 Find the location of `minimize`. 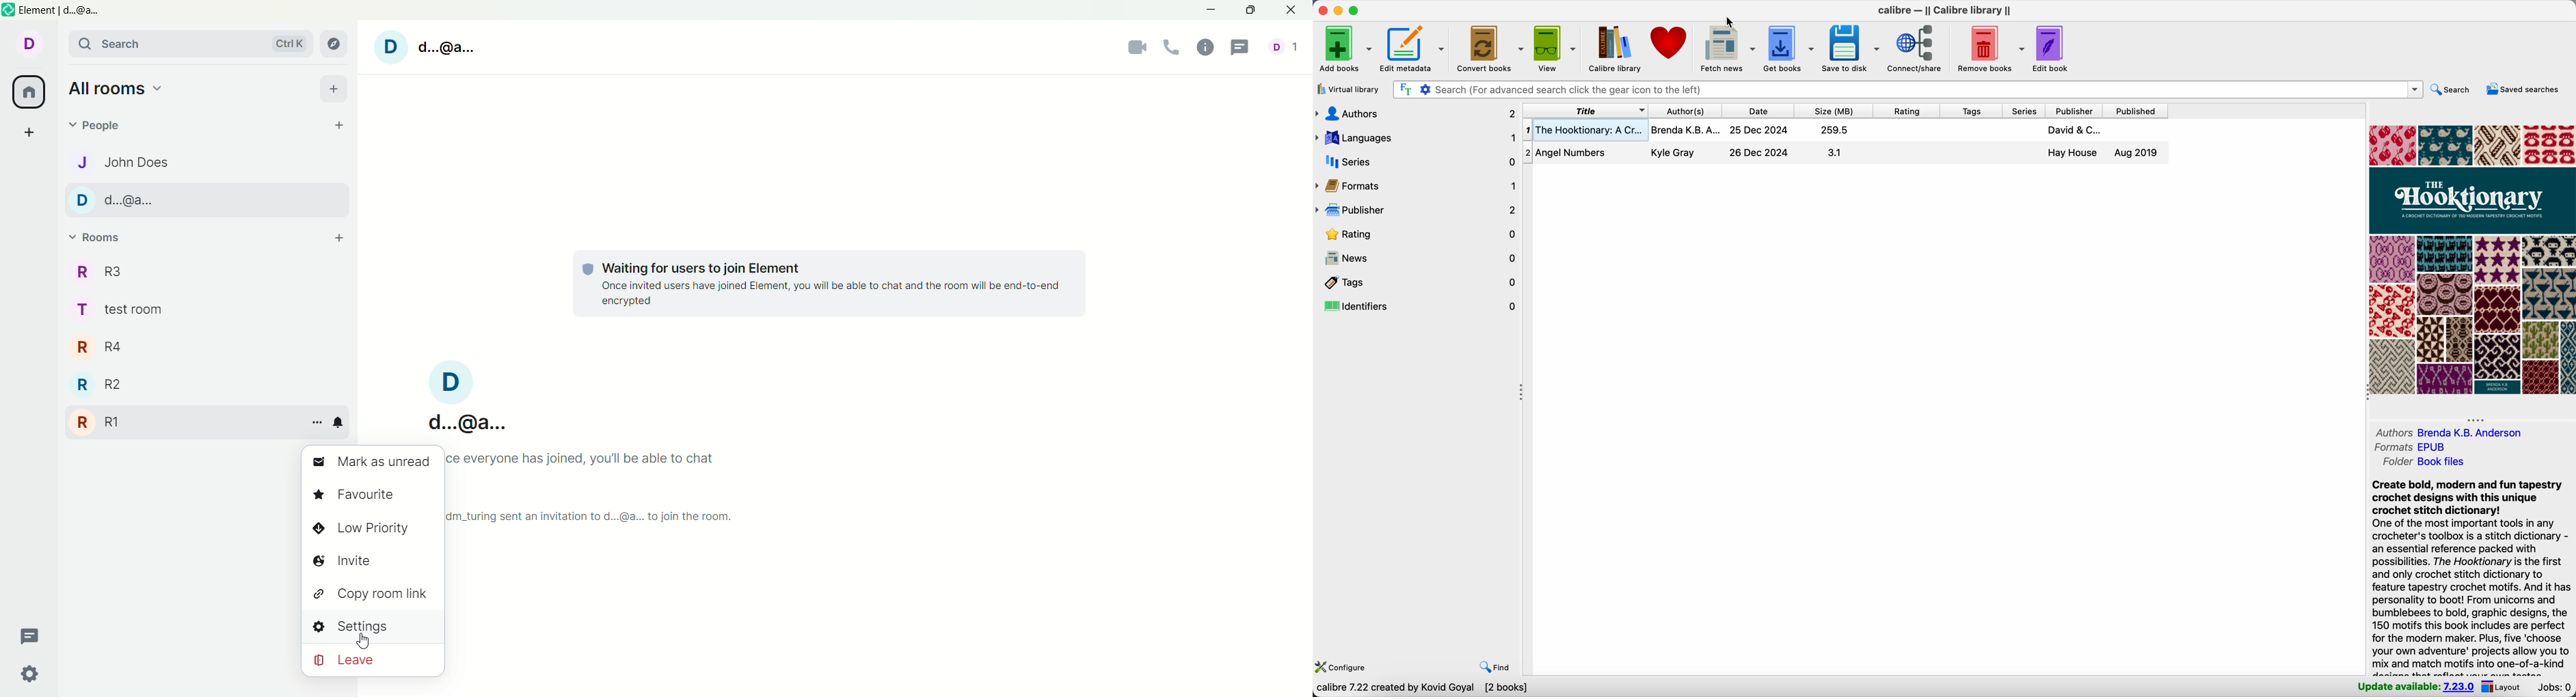

minimize is located at coordinates (1209, 10).